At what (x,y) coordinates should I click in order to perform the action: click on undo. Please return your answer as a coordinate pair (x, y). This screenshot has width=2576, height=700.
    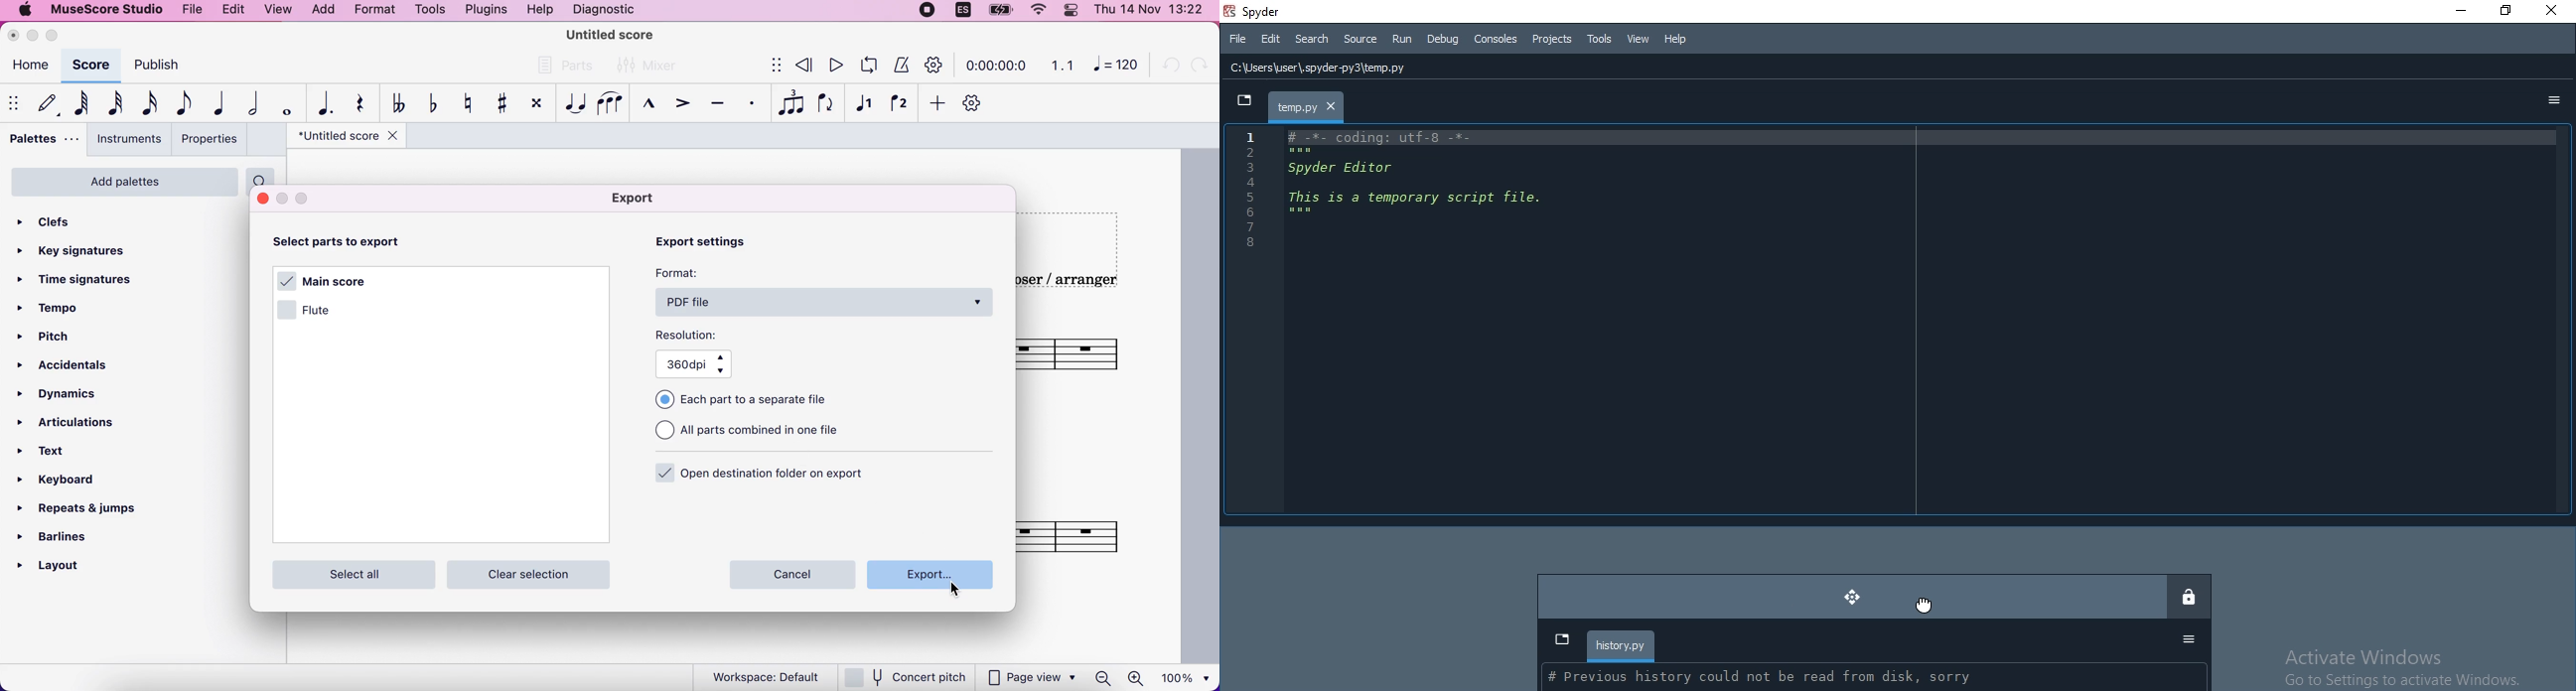
    Looking at the image, I should click on (1172, 67).